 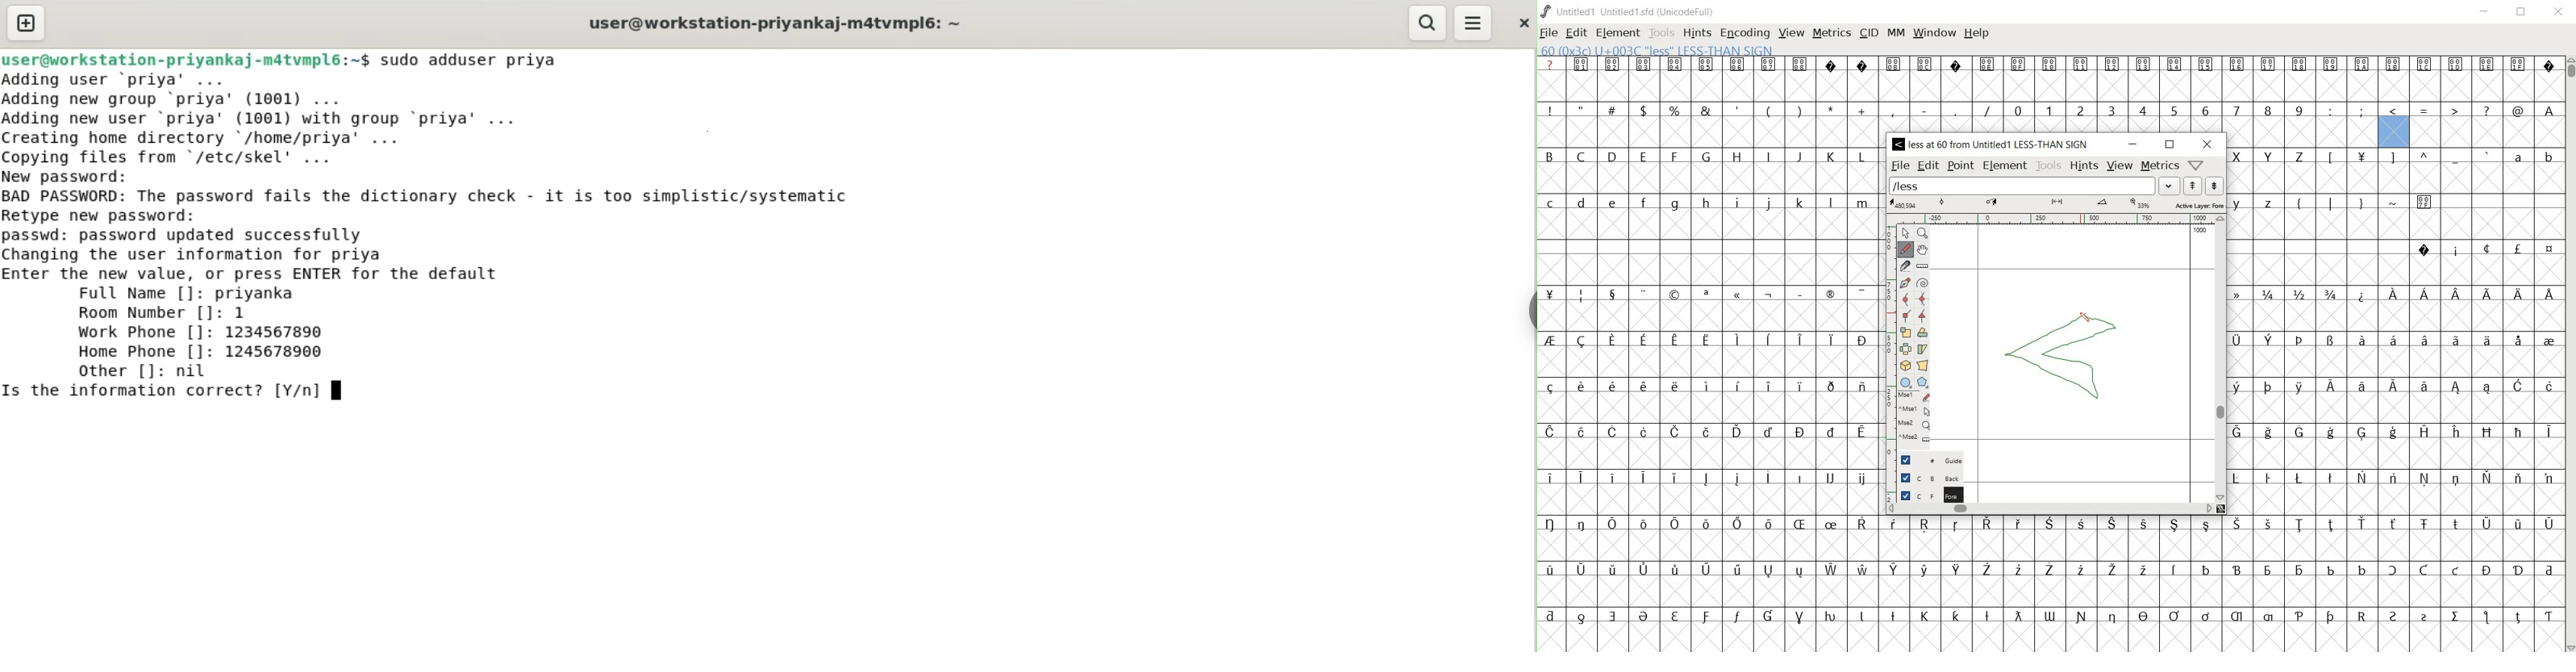 What do you see at coordinates (1905, 366) in the screenshot?
I see `rotate the selection in 3D and project back to plane` at bounding box center [1905, 366].